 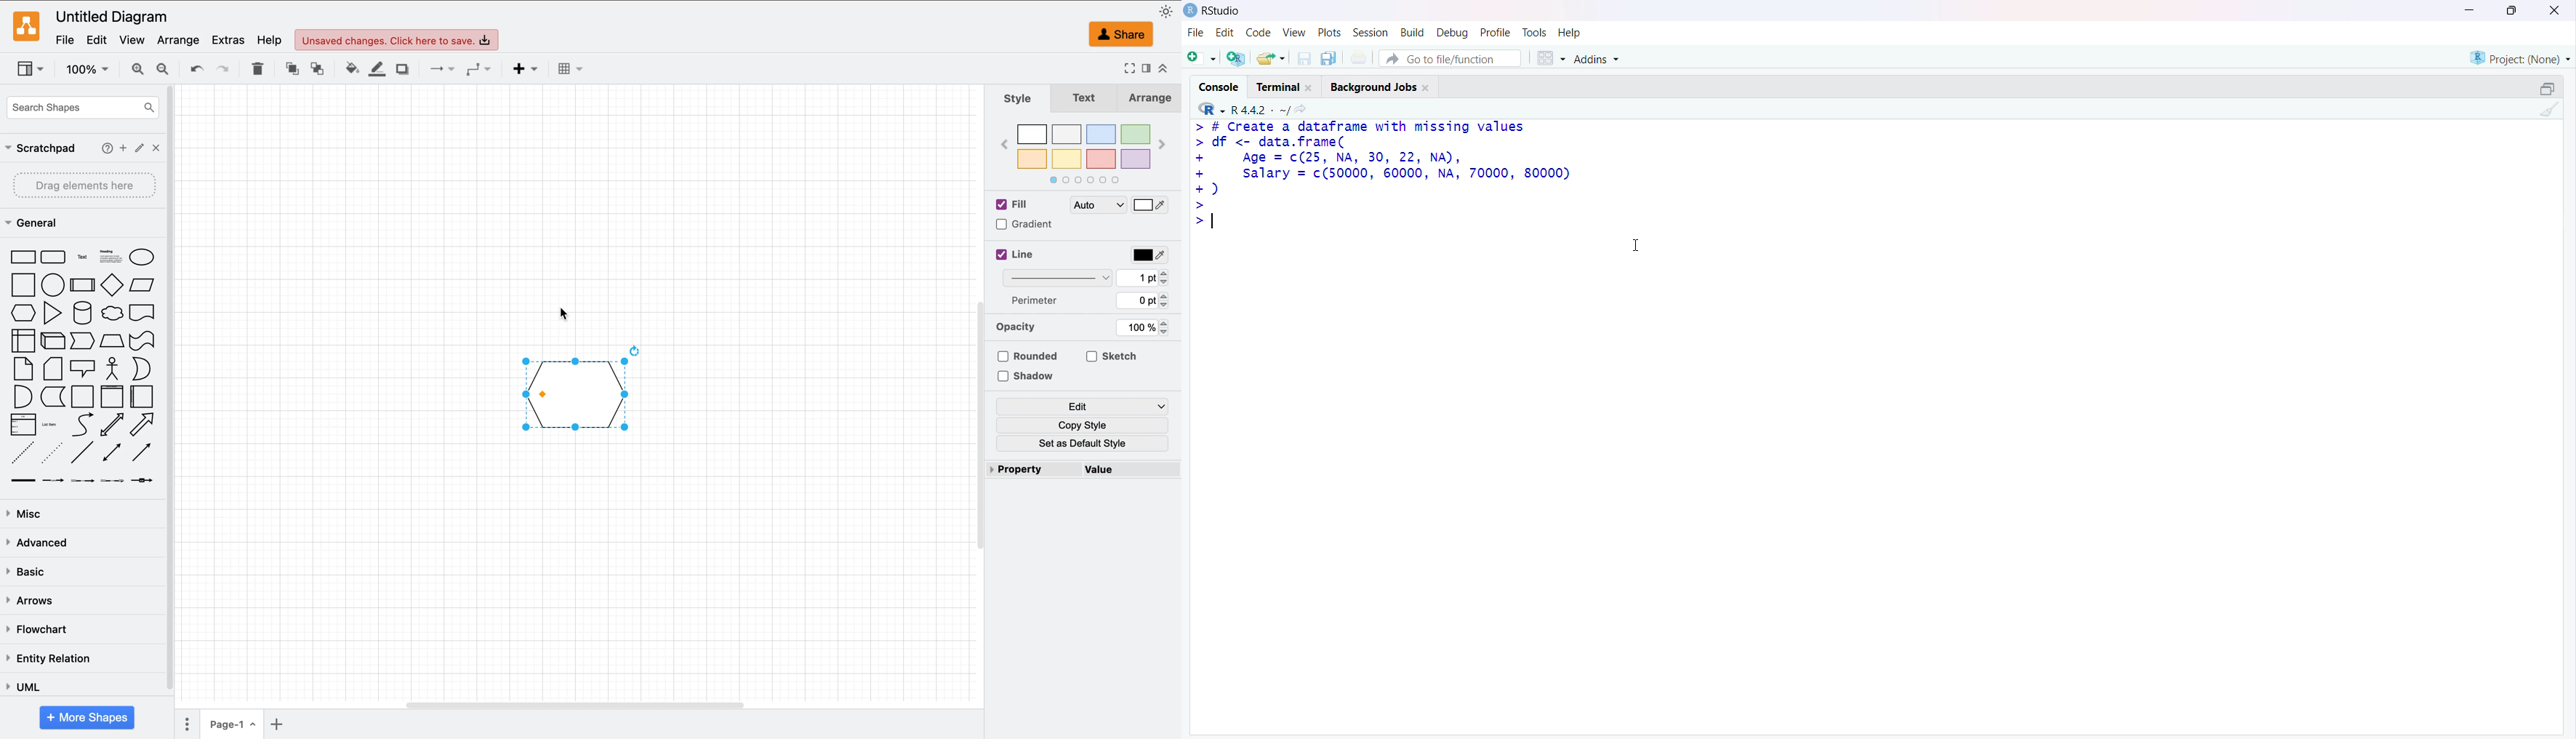 I want to click on Project (Note), so click(x=2519, y=59).